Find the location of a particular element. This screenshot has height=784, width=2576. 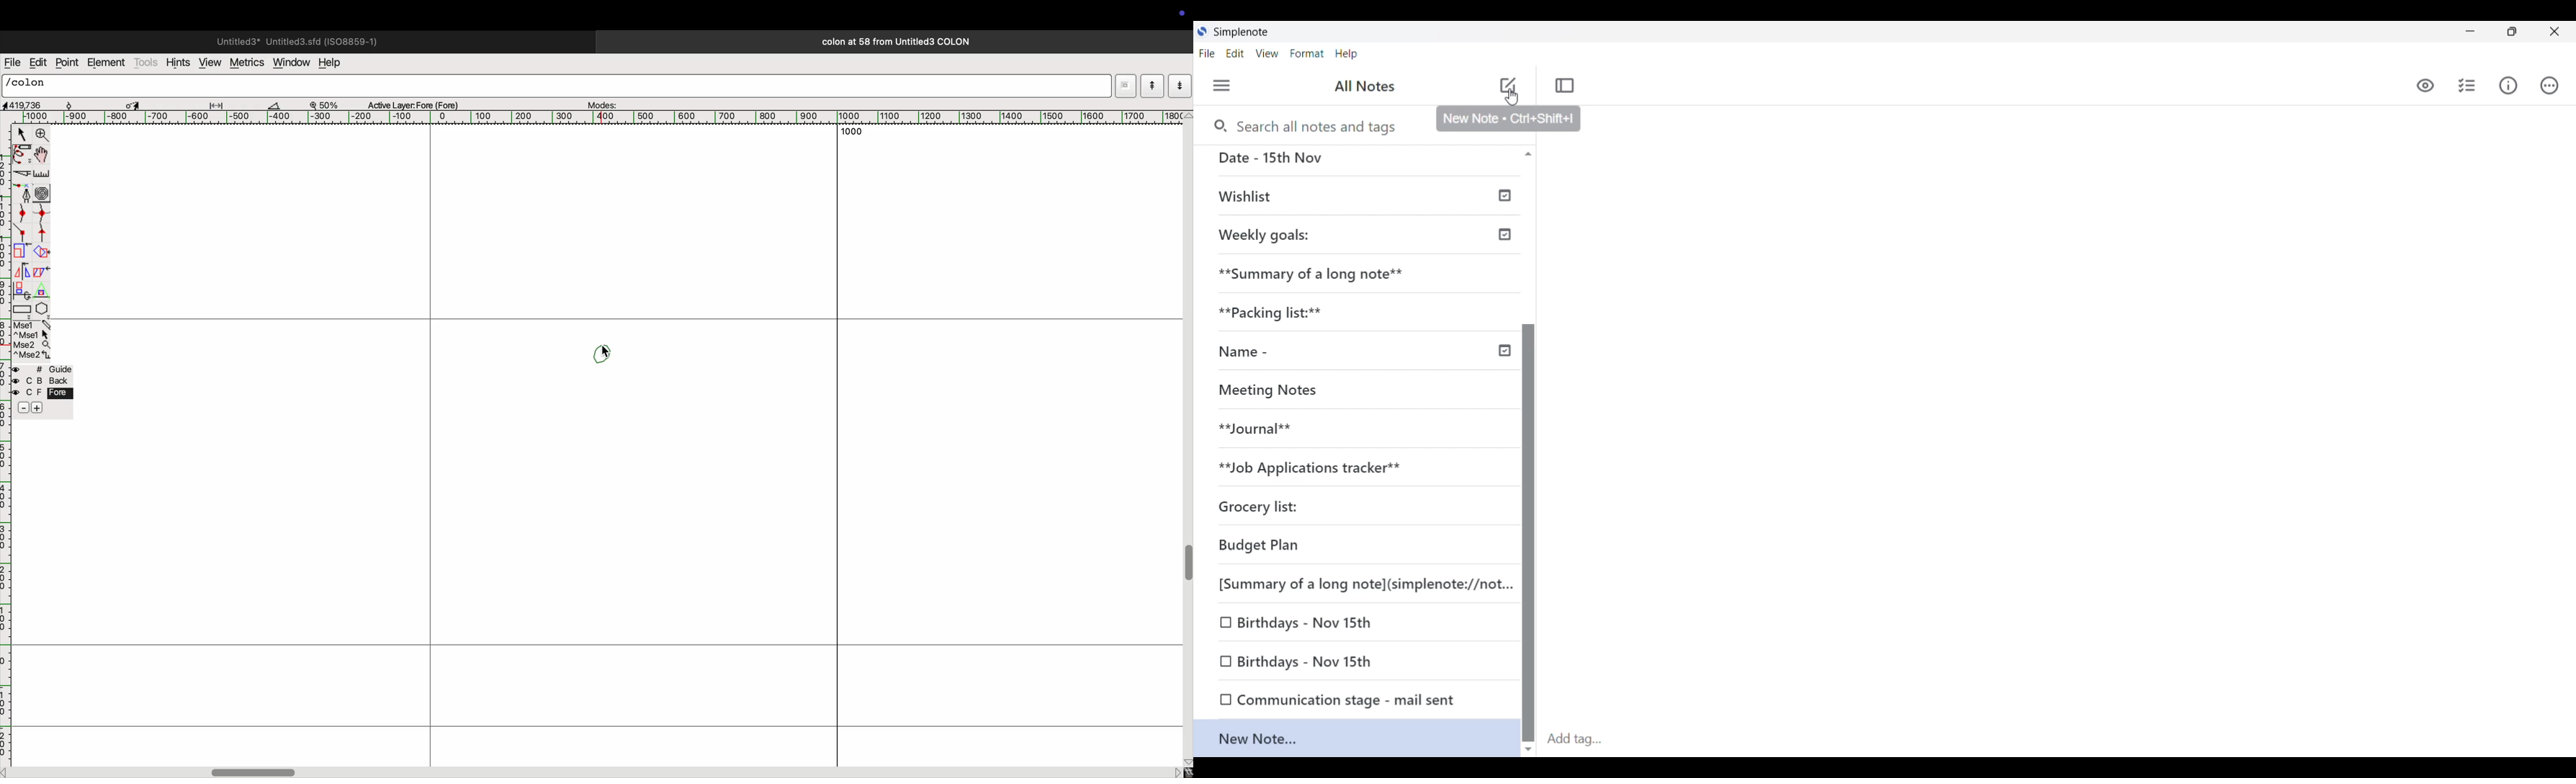

timeline is located at coordinates (1506, 352).